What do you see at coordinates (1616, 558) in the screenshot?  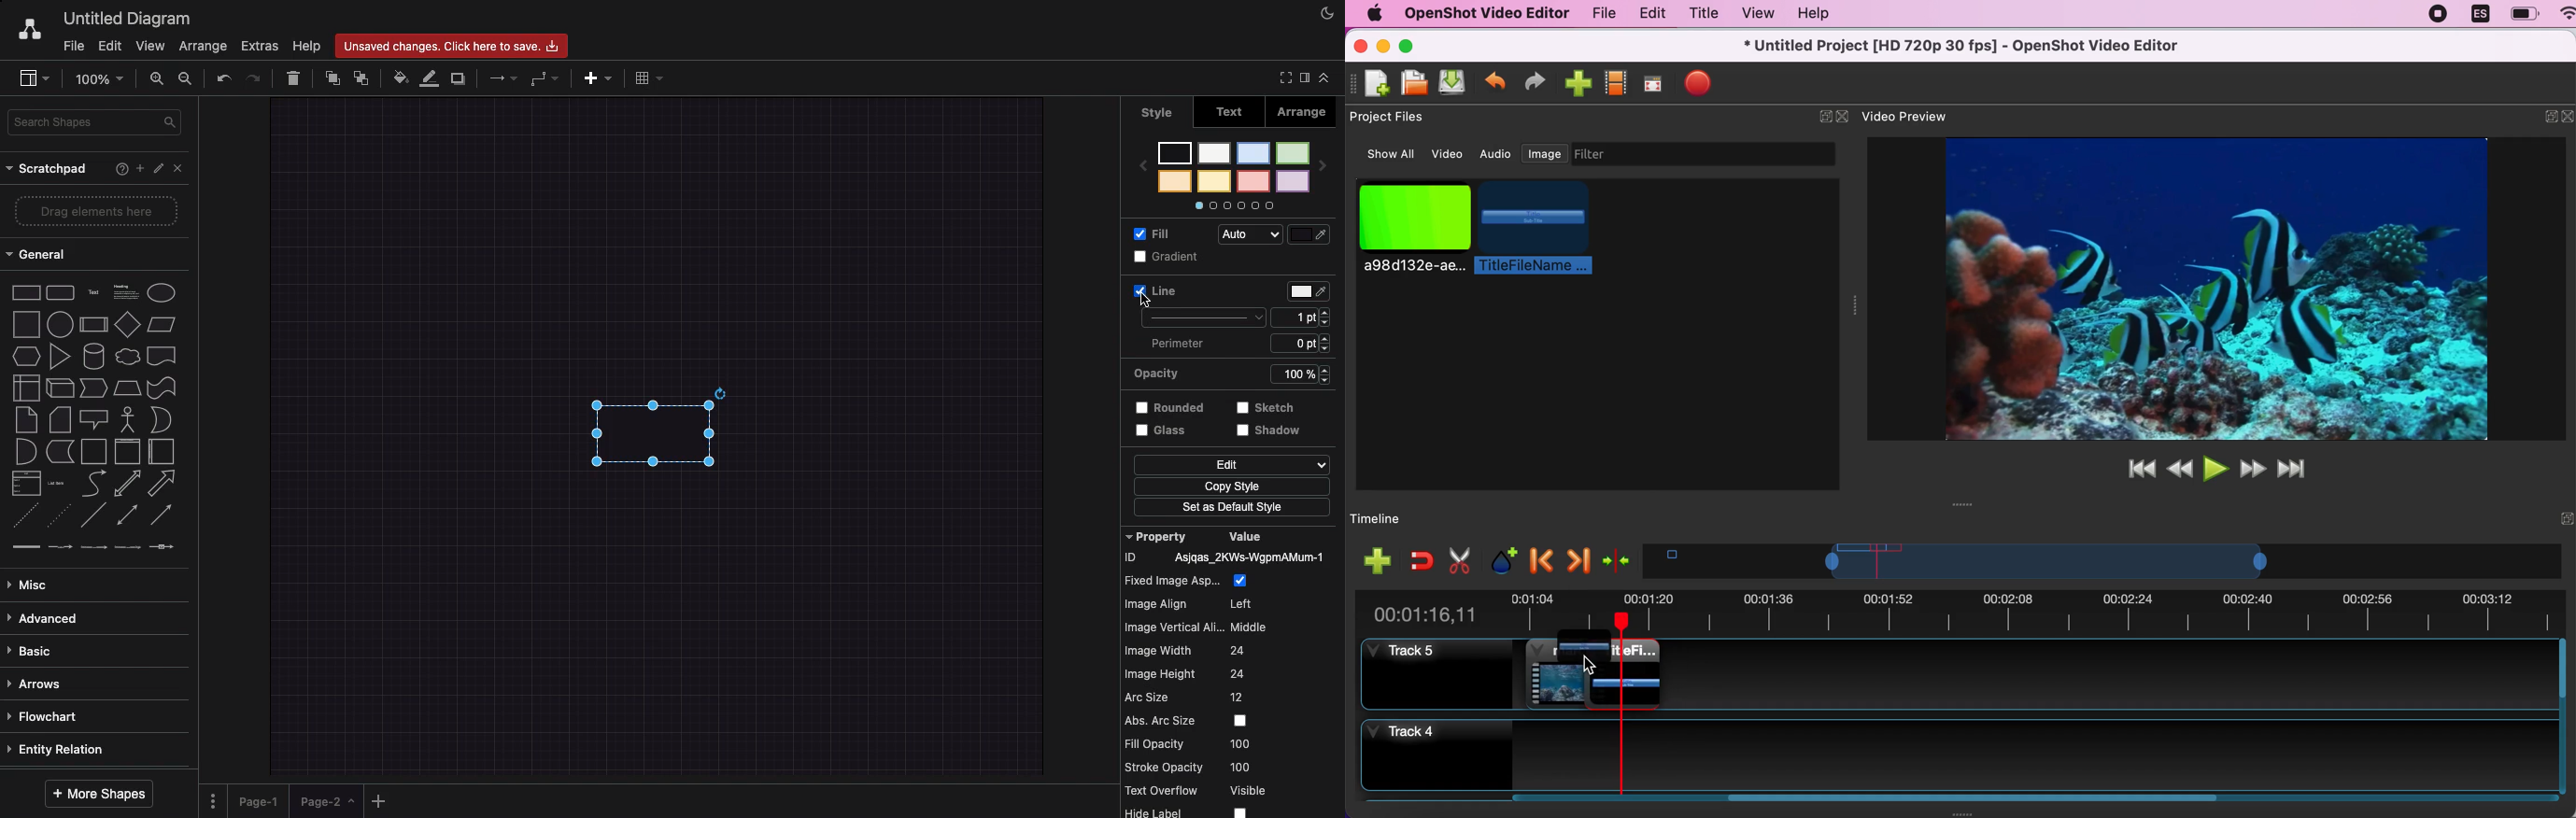 I see `center the timeline` at bounding box center [1616, 558].